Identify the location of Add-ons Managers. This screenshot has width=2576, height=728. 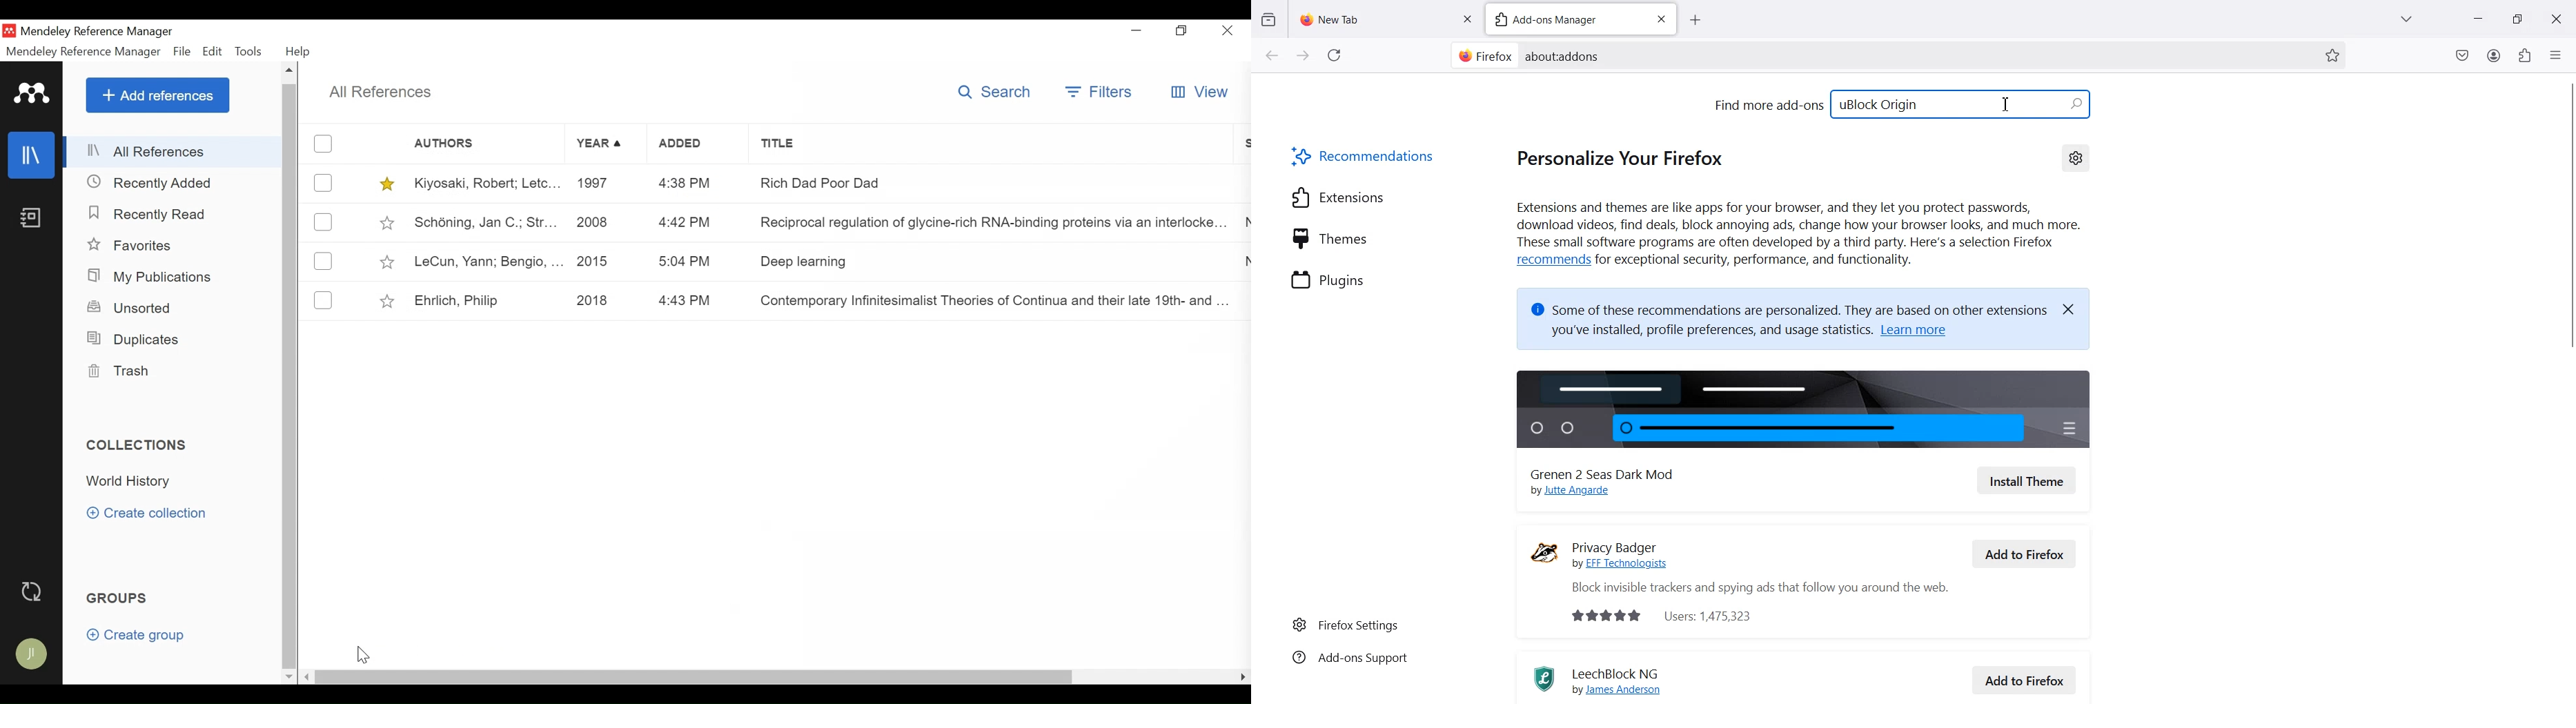
(1562, 19).